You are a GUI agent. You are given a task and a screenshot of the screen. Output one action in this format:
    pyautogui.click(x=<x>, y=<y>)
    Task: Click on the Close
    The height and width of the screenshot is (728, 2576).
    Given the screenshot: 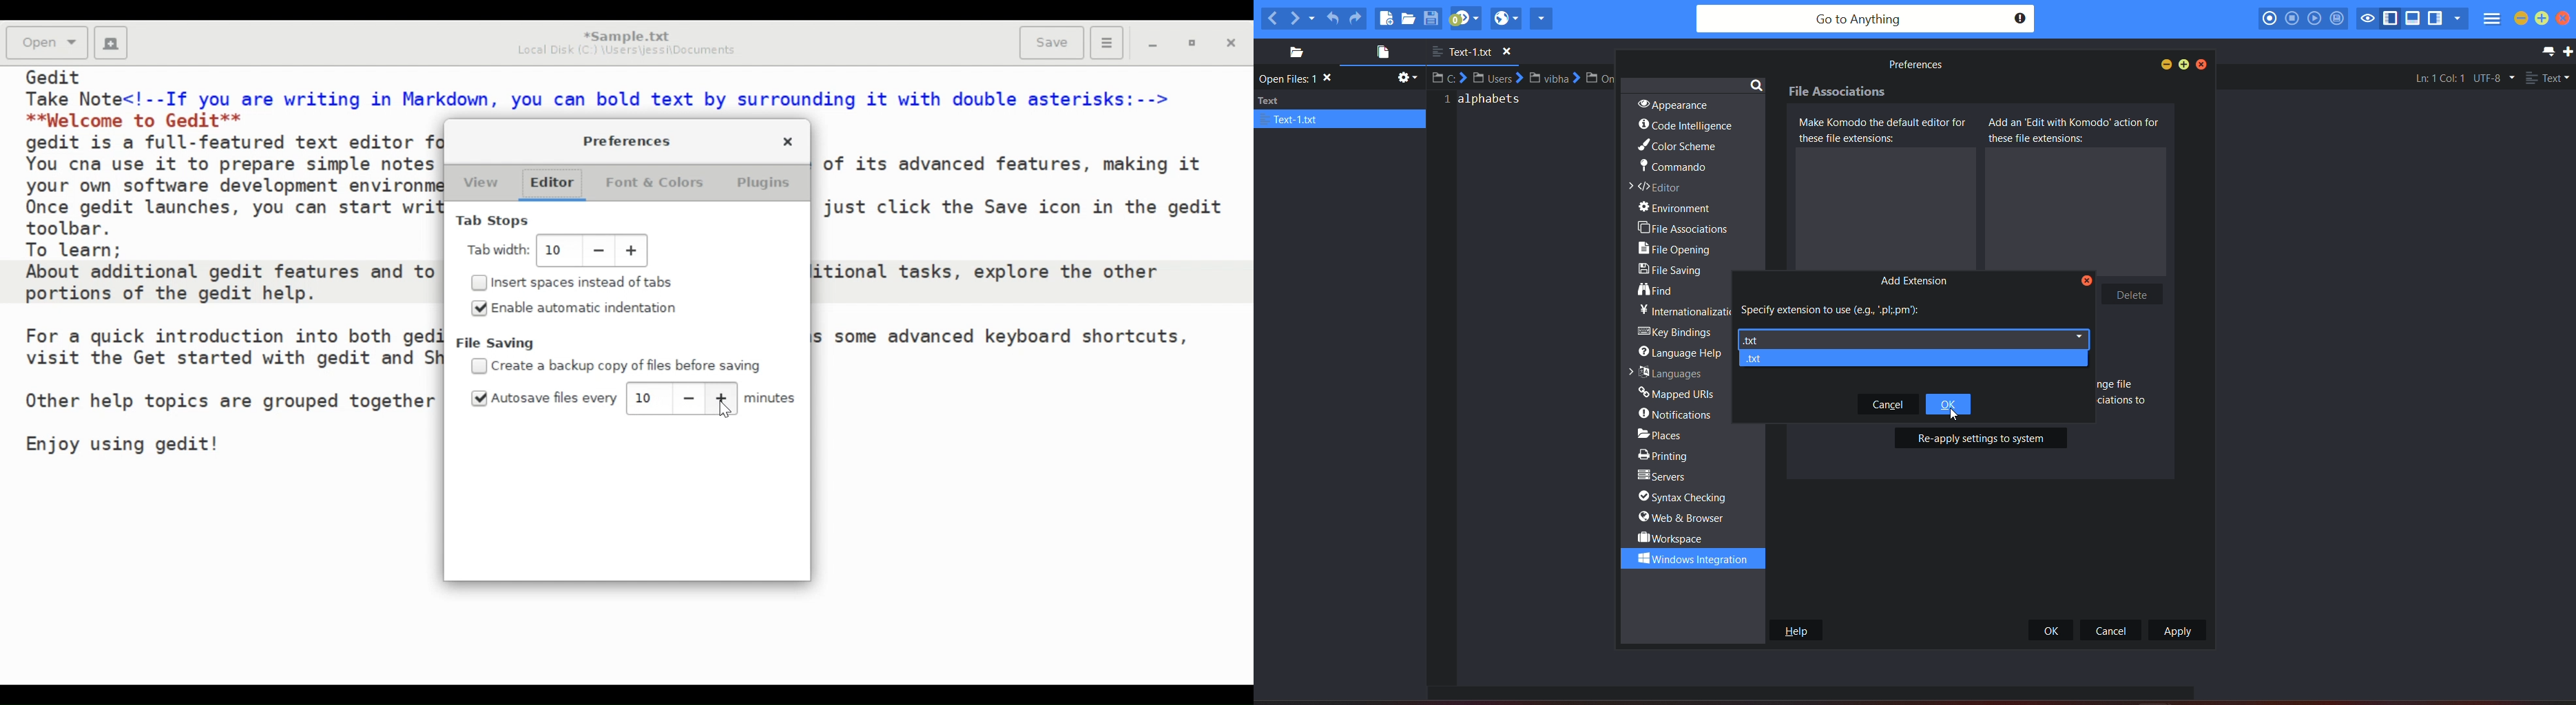 What is the action you would take?
    pyautogui.click(x=2081, y=281)
    